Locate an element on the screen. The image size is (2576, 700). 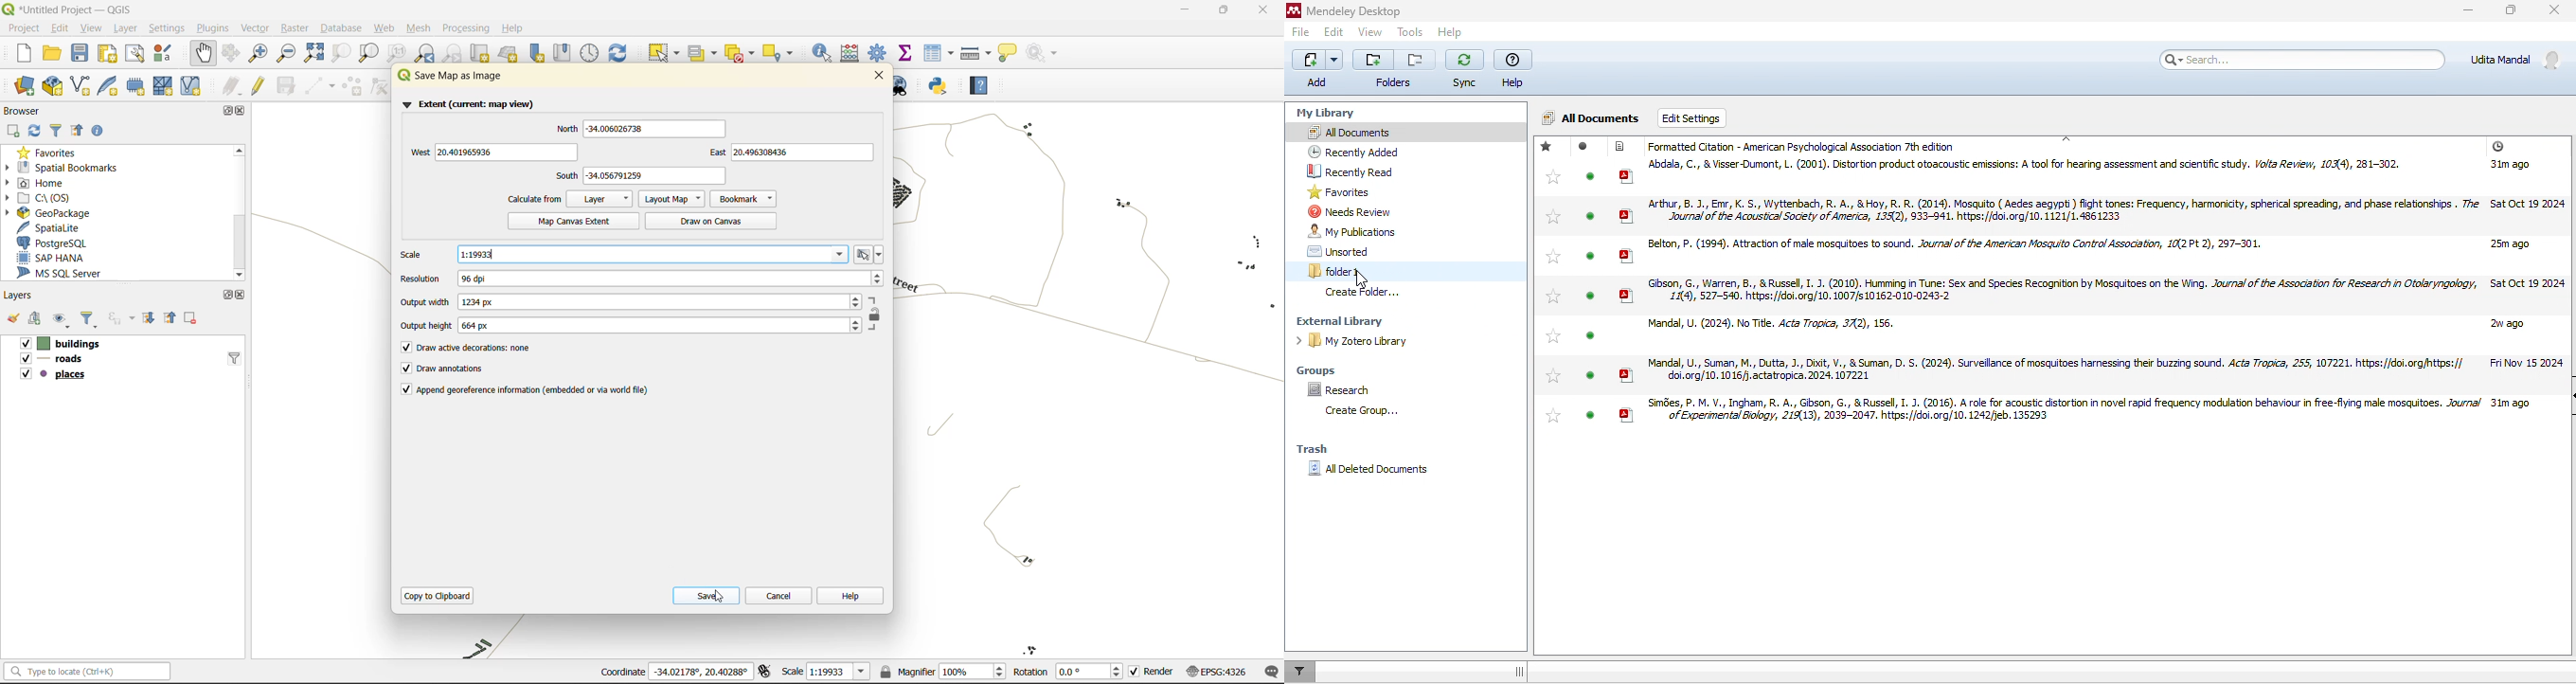
coordinates is located at coordinates (675, 673).